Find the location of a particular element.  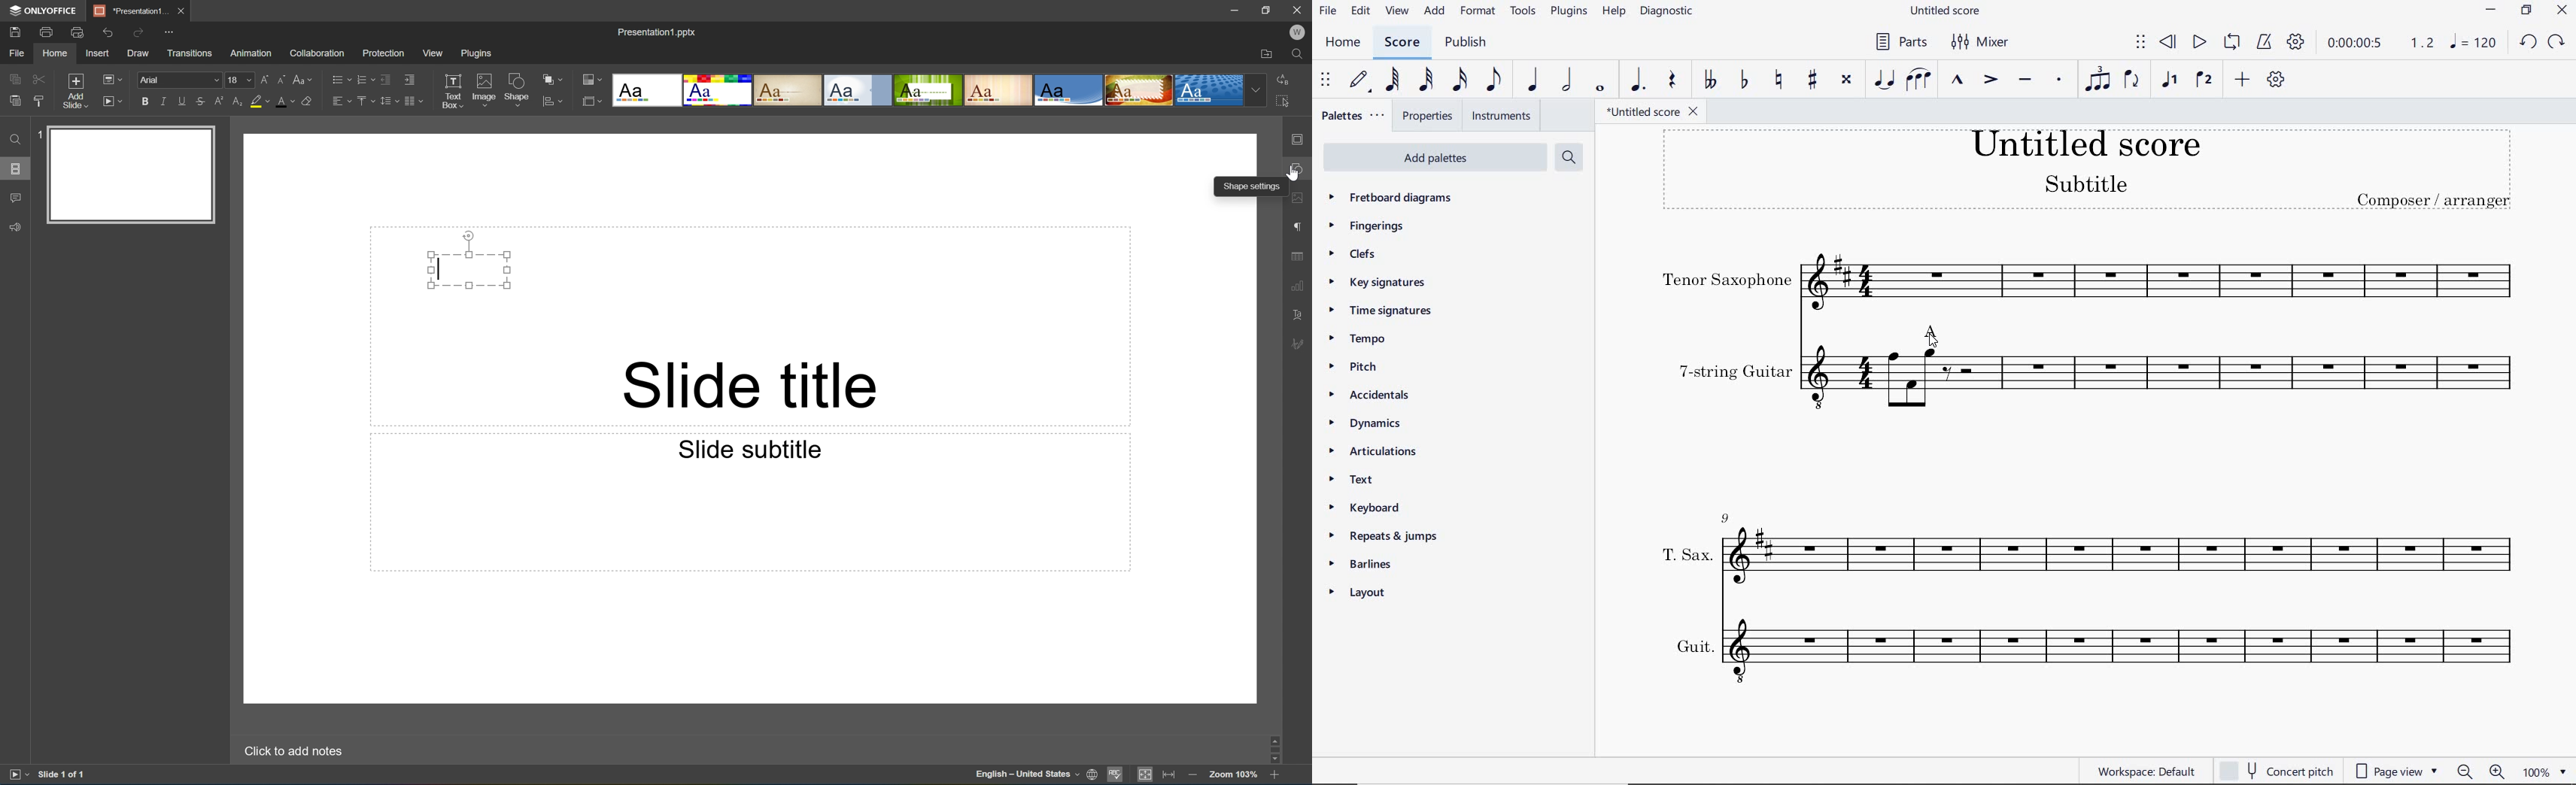

Slide is located at coordinates (133, 175).